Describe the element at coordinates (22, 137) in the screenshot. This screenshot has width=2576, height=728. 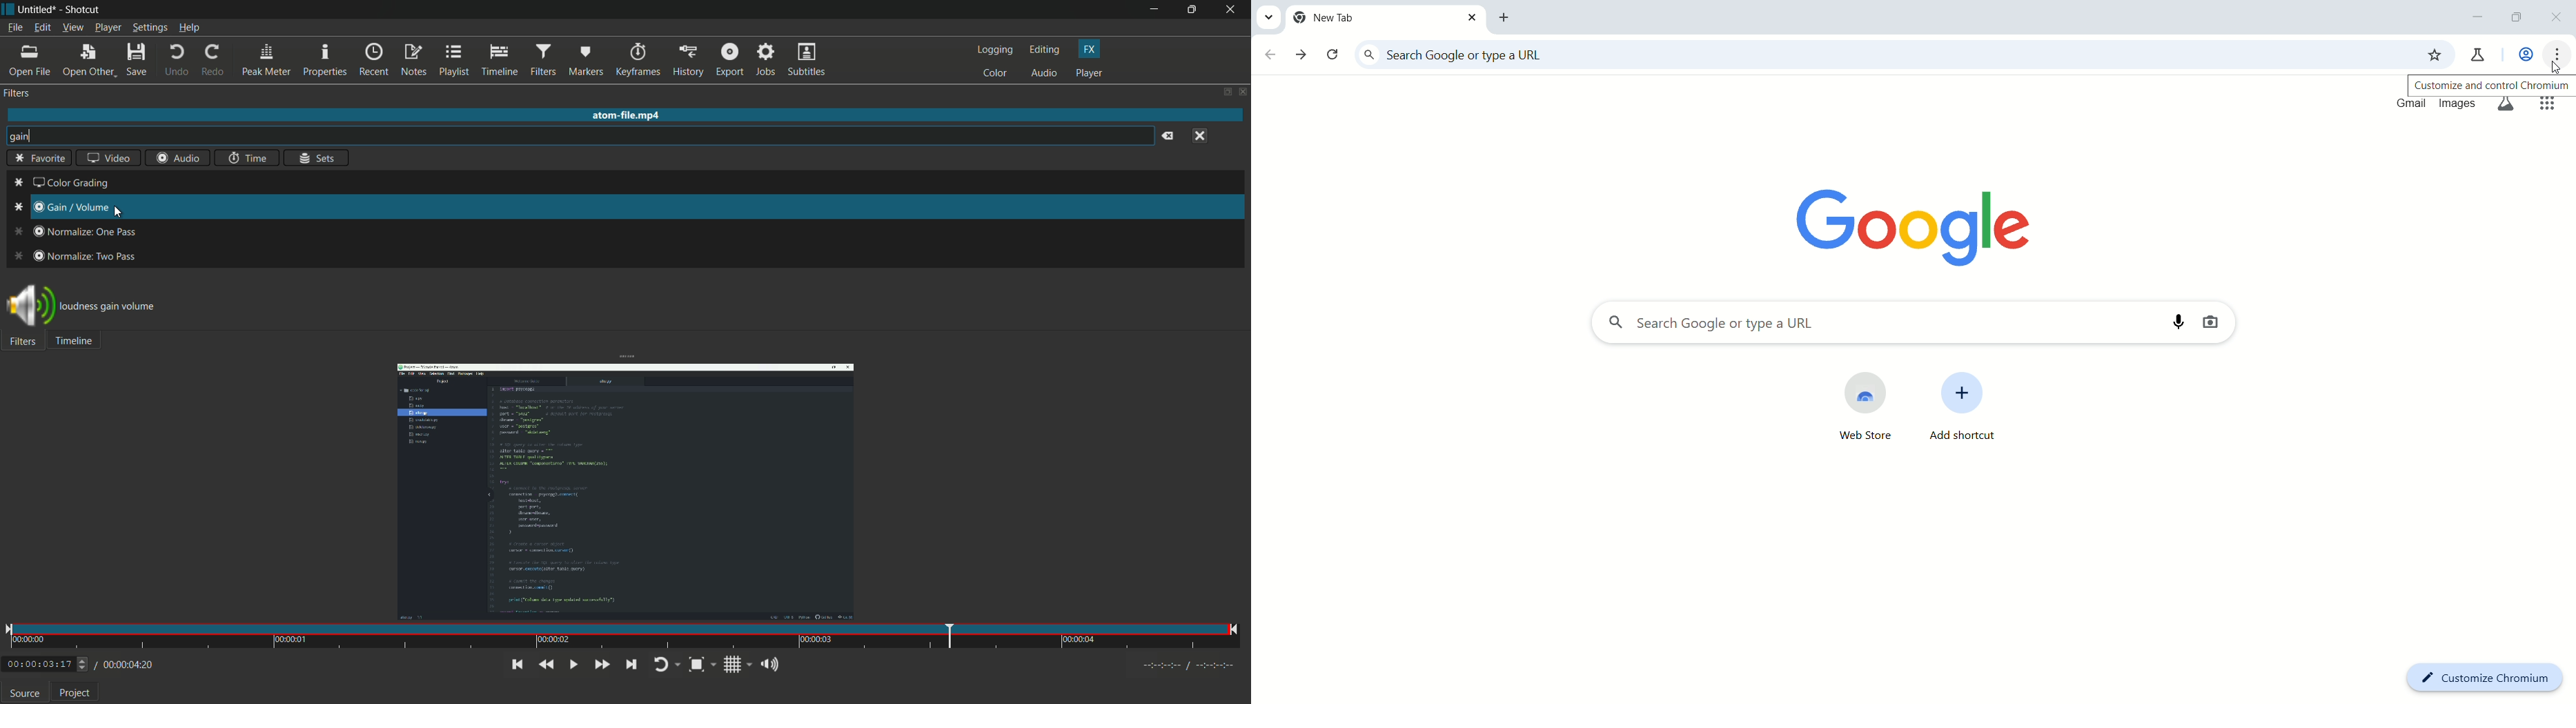
I see `gain` at that location.